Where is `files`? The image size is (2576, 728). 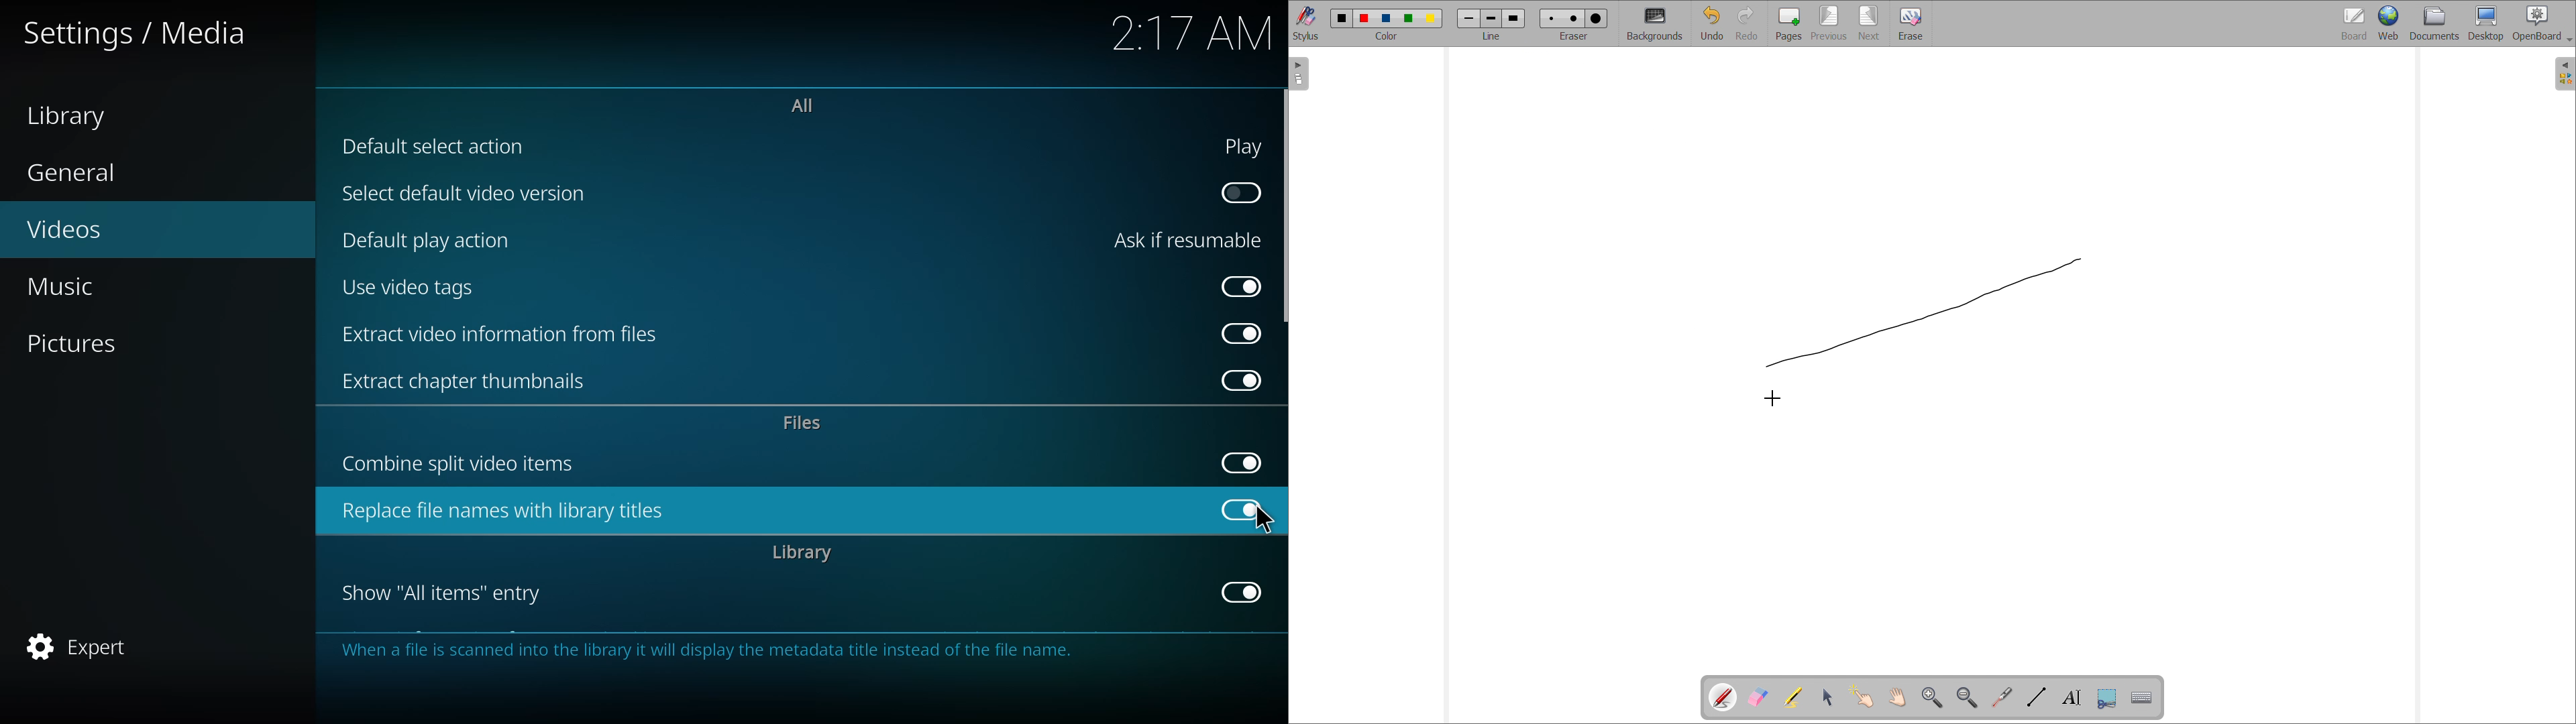
files is located at coordinates (806, 423).